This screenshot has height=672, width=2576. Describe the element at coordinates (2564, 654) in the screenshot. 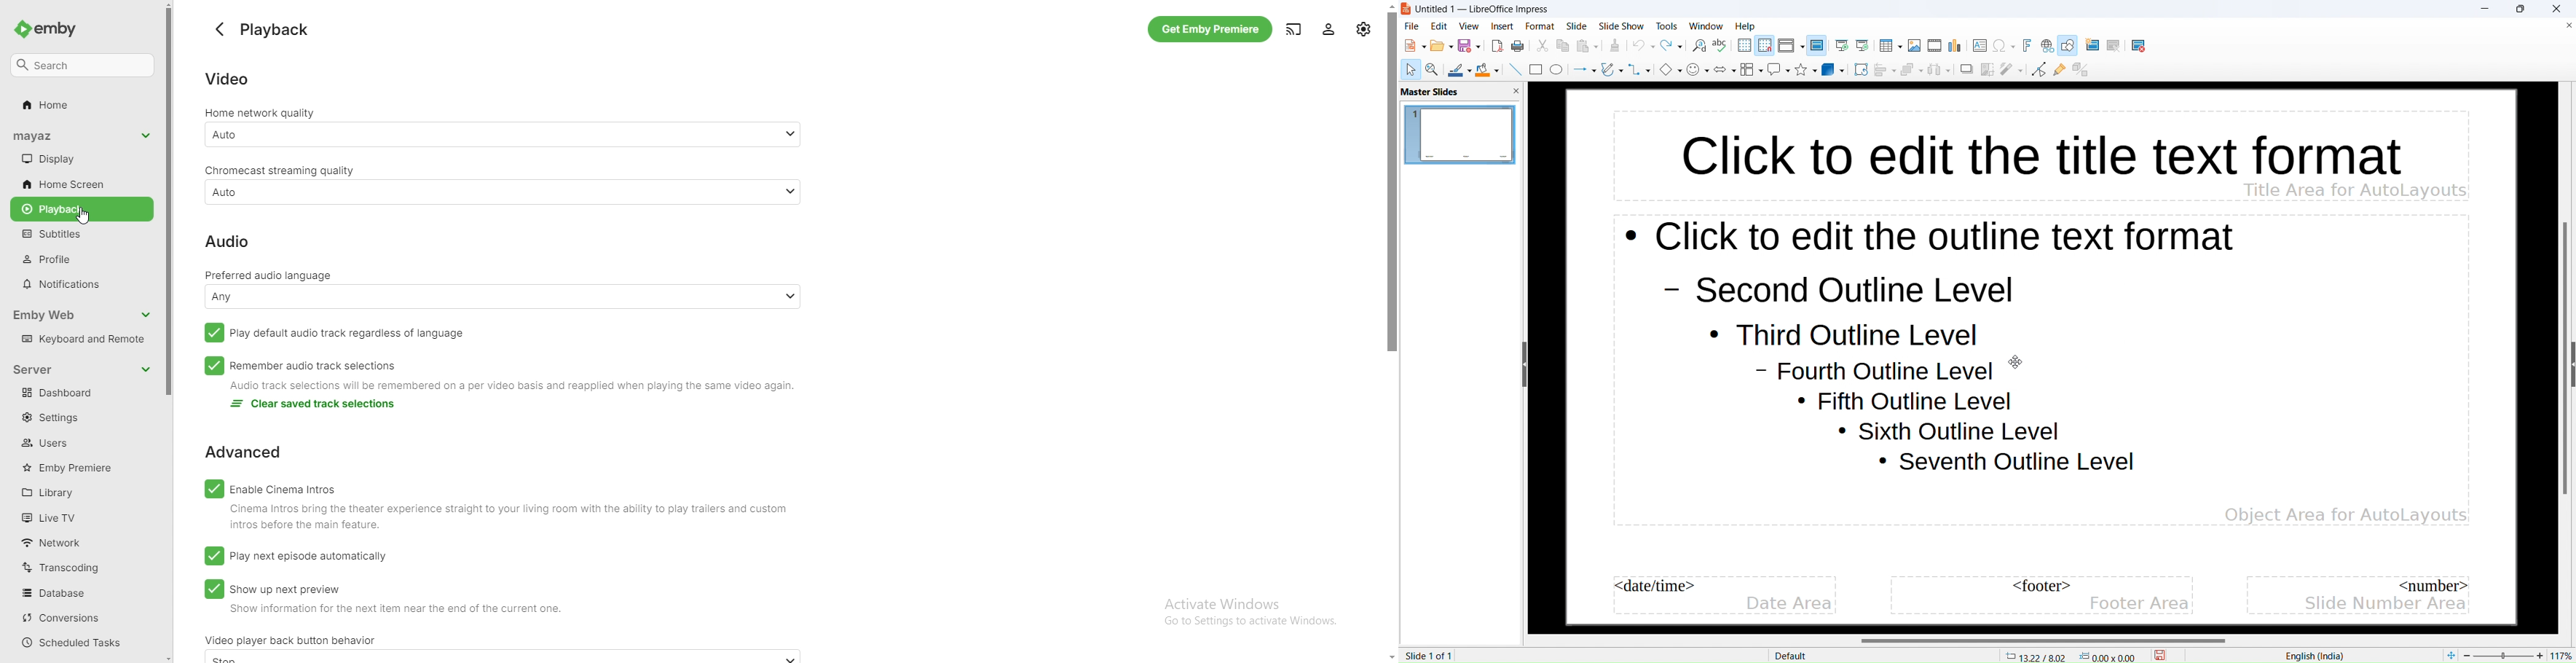

I see `zoom factor` at that location.